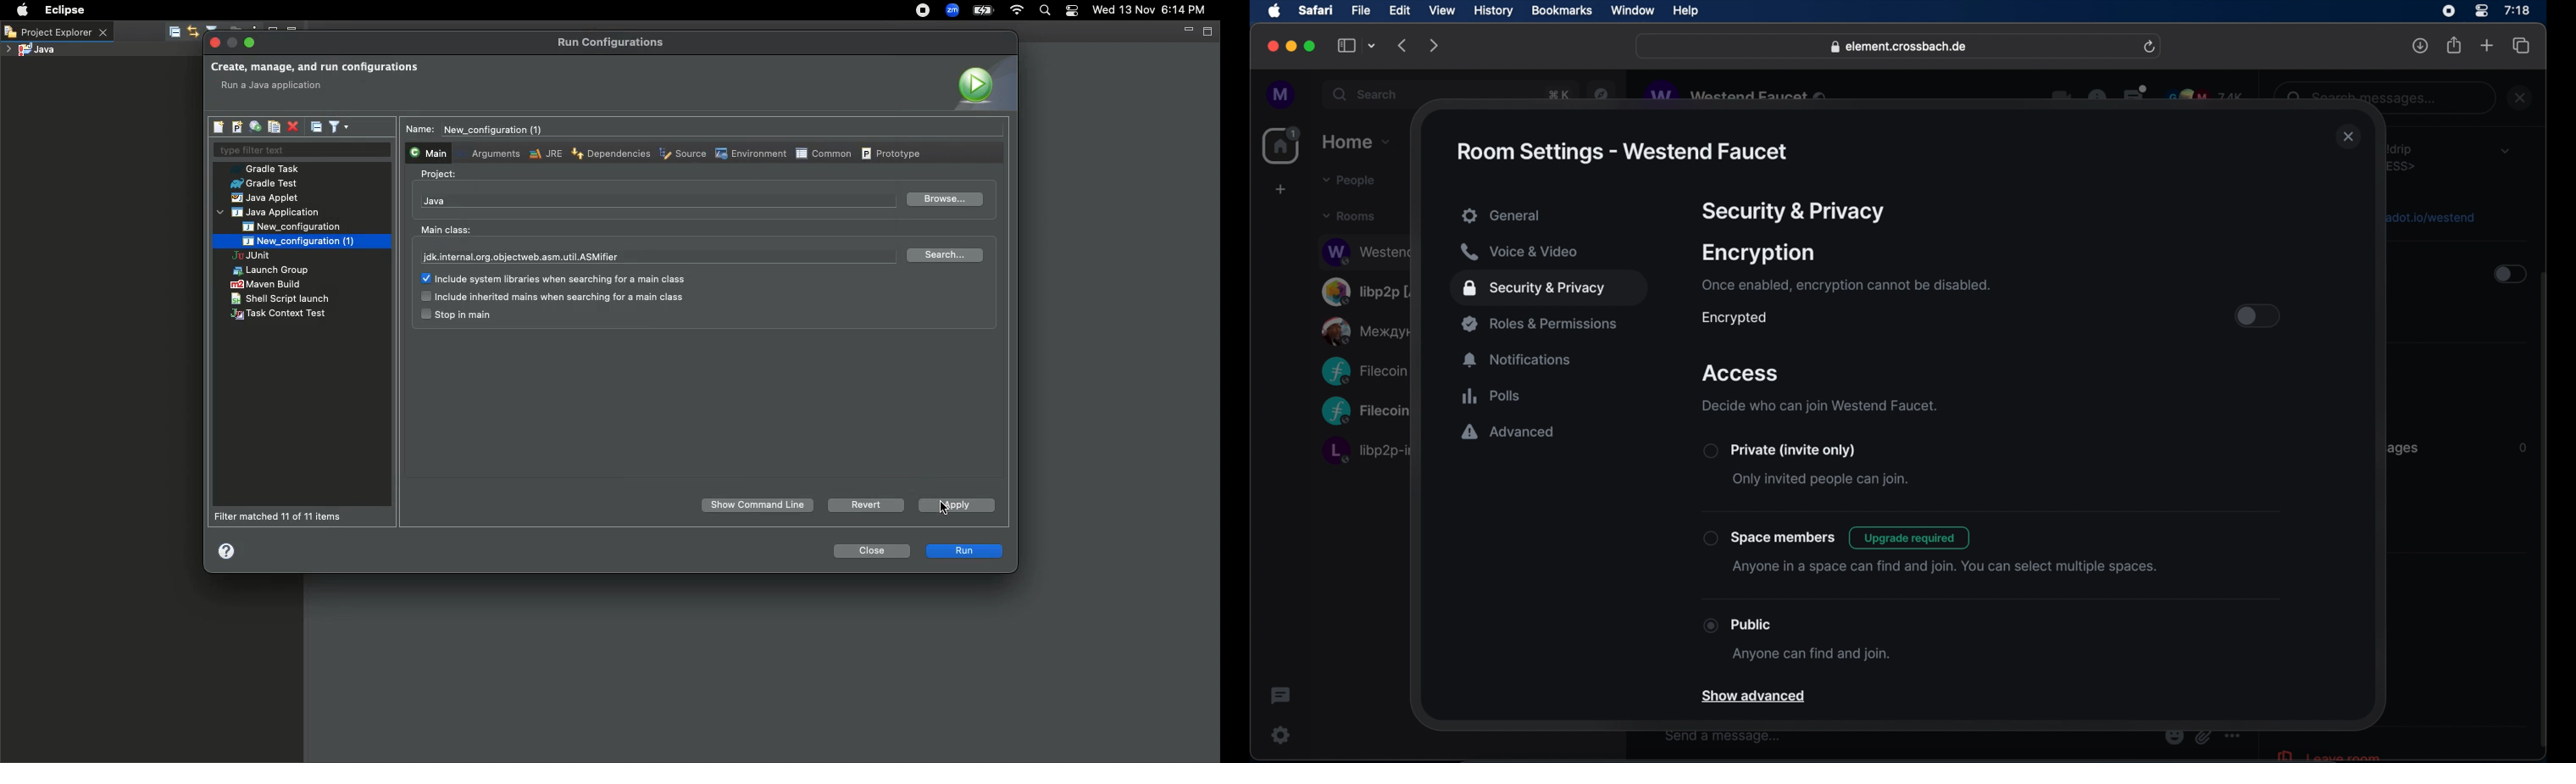 Image resolution: width=2576 pixels, height=784 pixels. What do you see at coordinates (2480, 11) in the screenshot?
I see `control center` at bounding box center [2480, 11].